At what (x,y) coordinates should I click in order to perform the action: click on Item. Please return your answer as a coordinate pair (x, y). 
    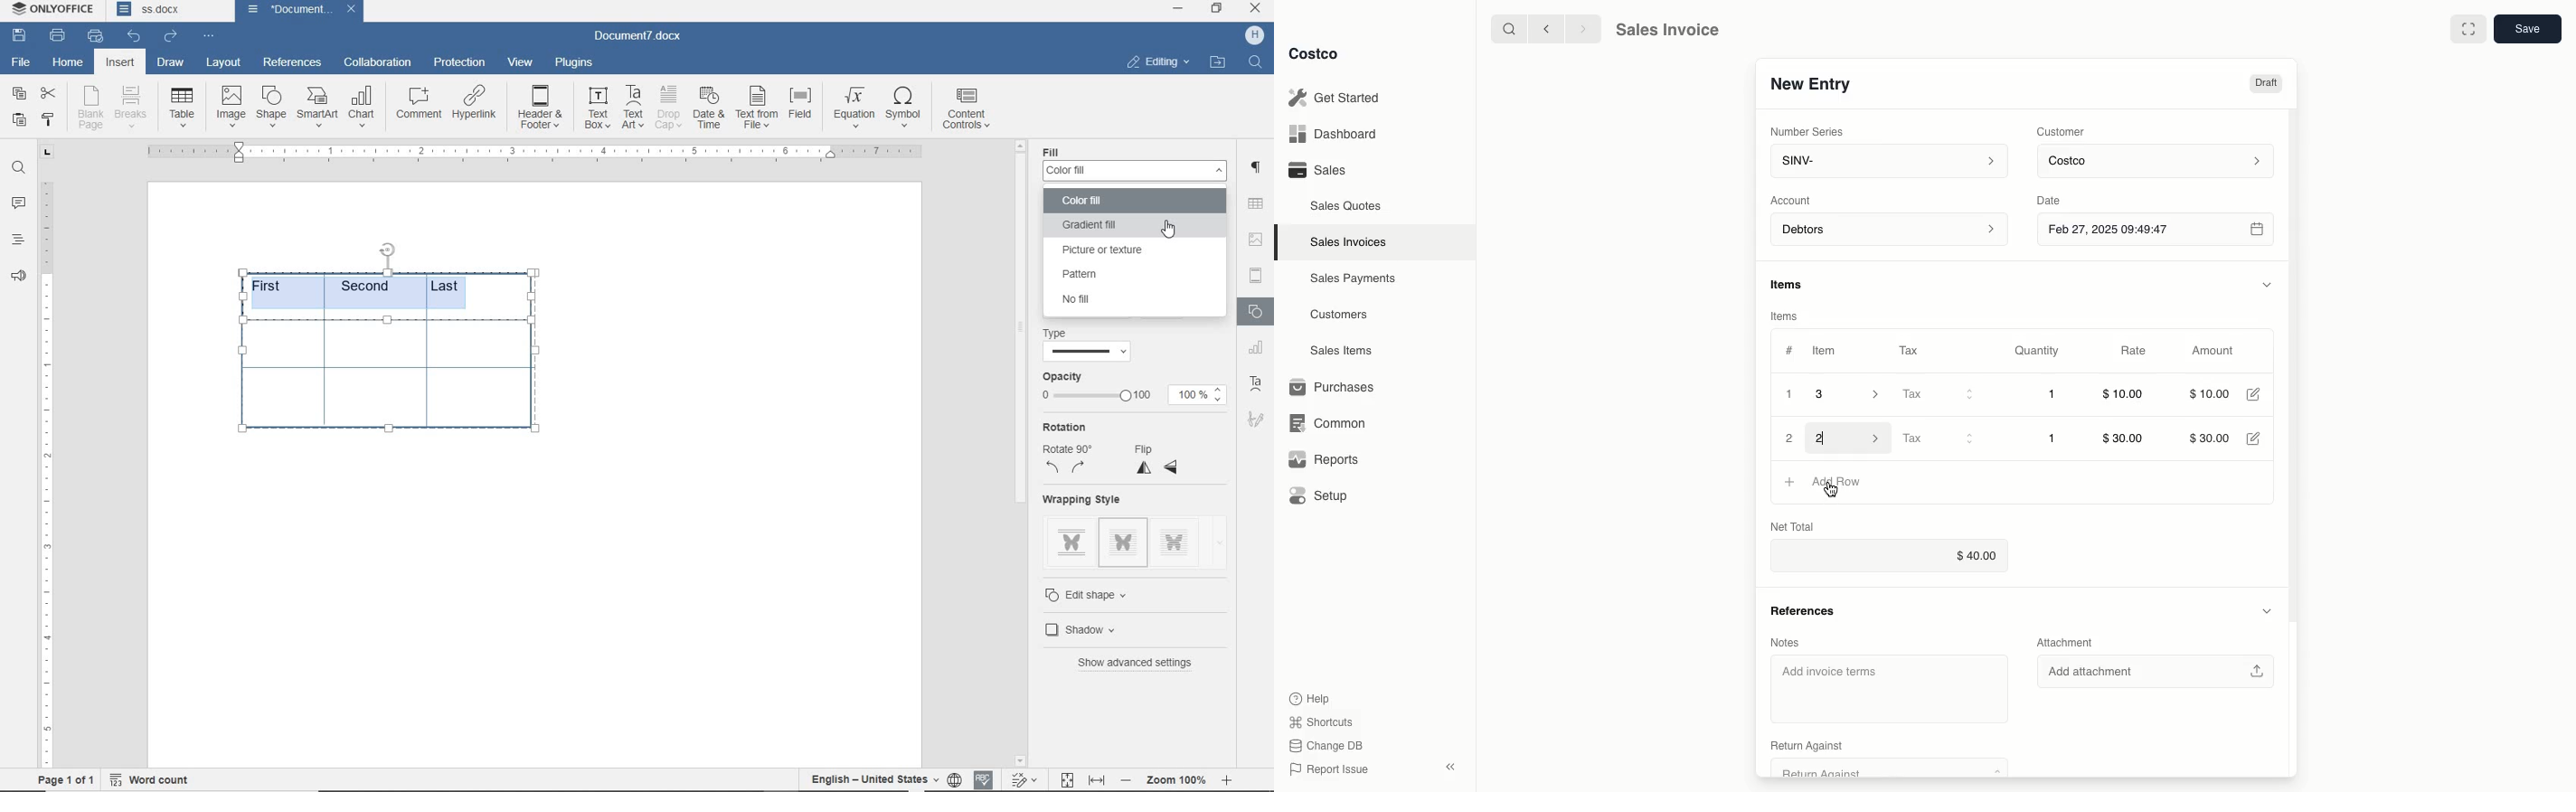
    Looking at the image, I should click on (1826, 350).